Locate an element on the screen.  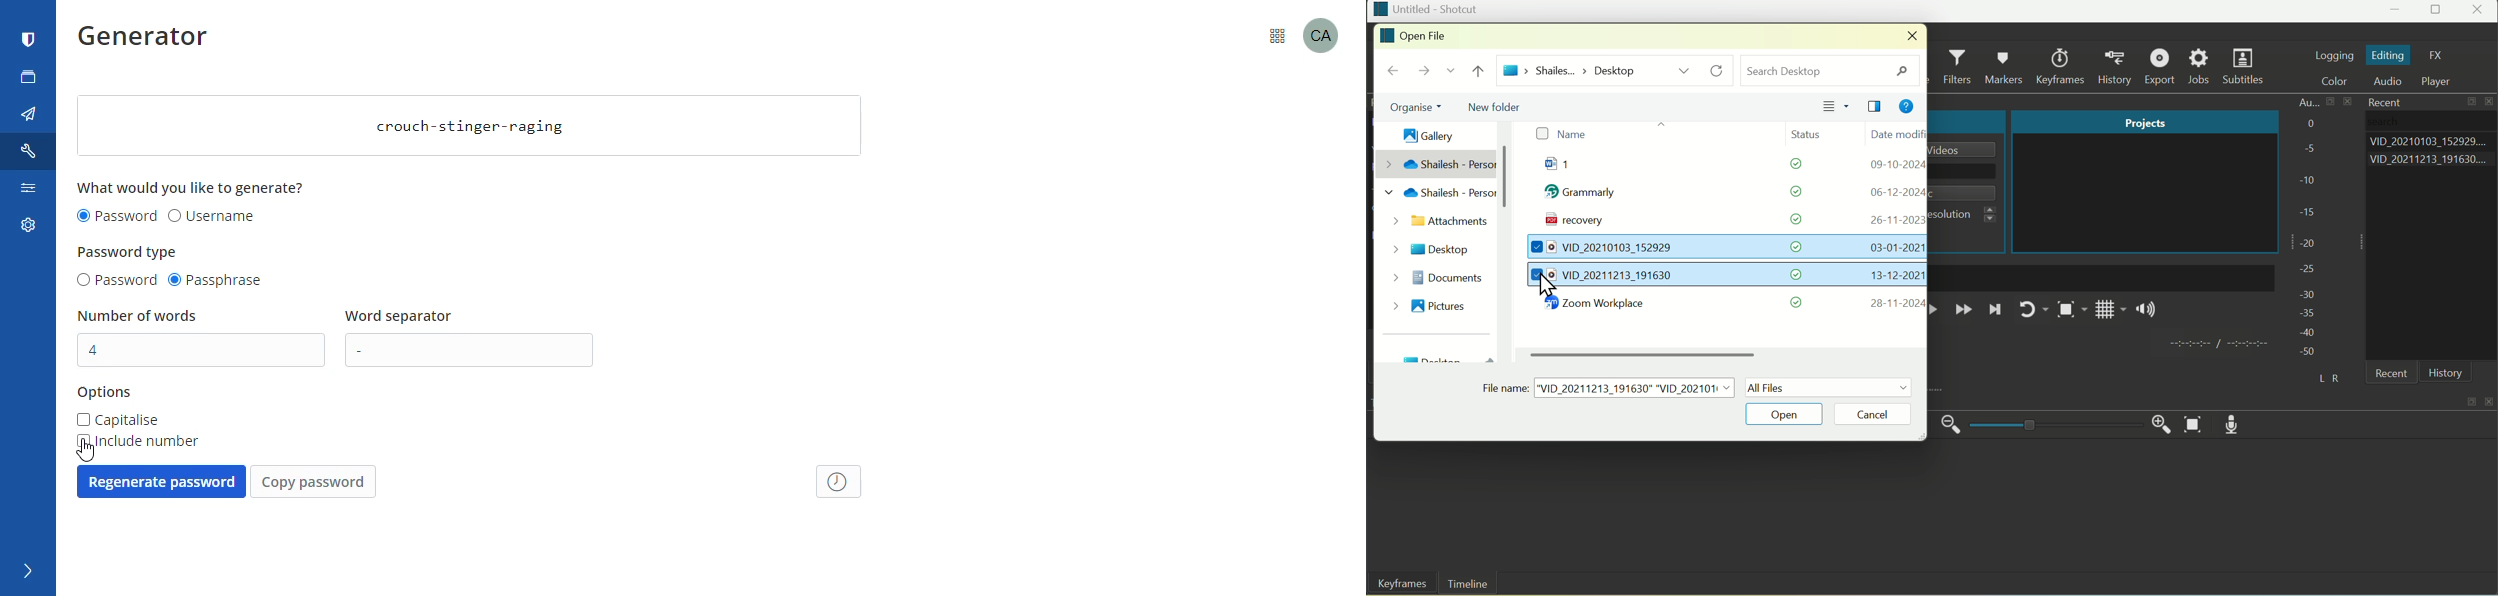
Projects is located at coordinates (2144, 122).